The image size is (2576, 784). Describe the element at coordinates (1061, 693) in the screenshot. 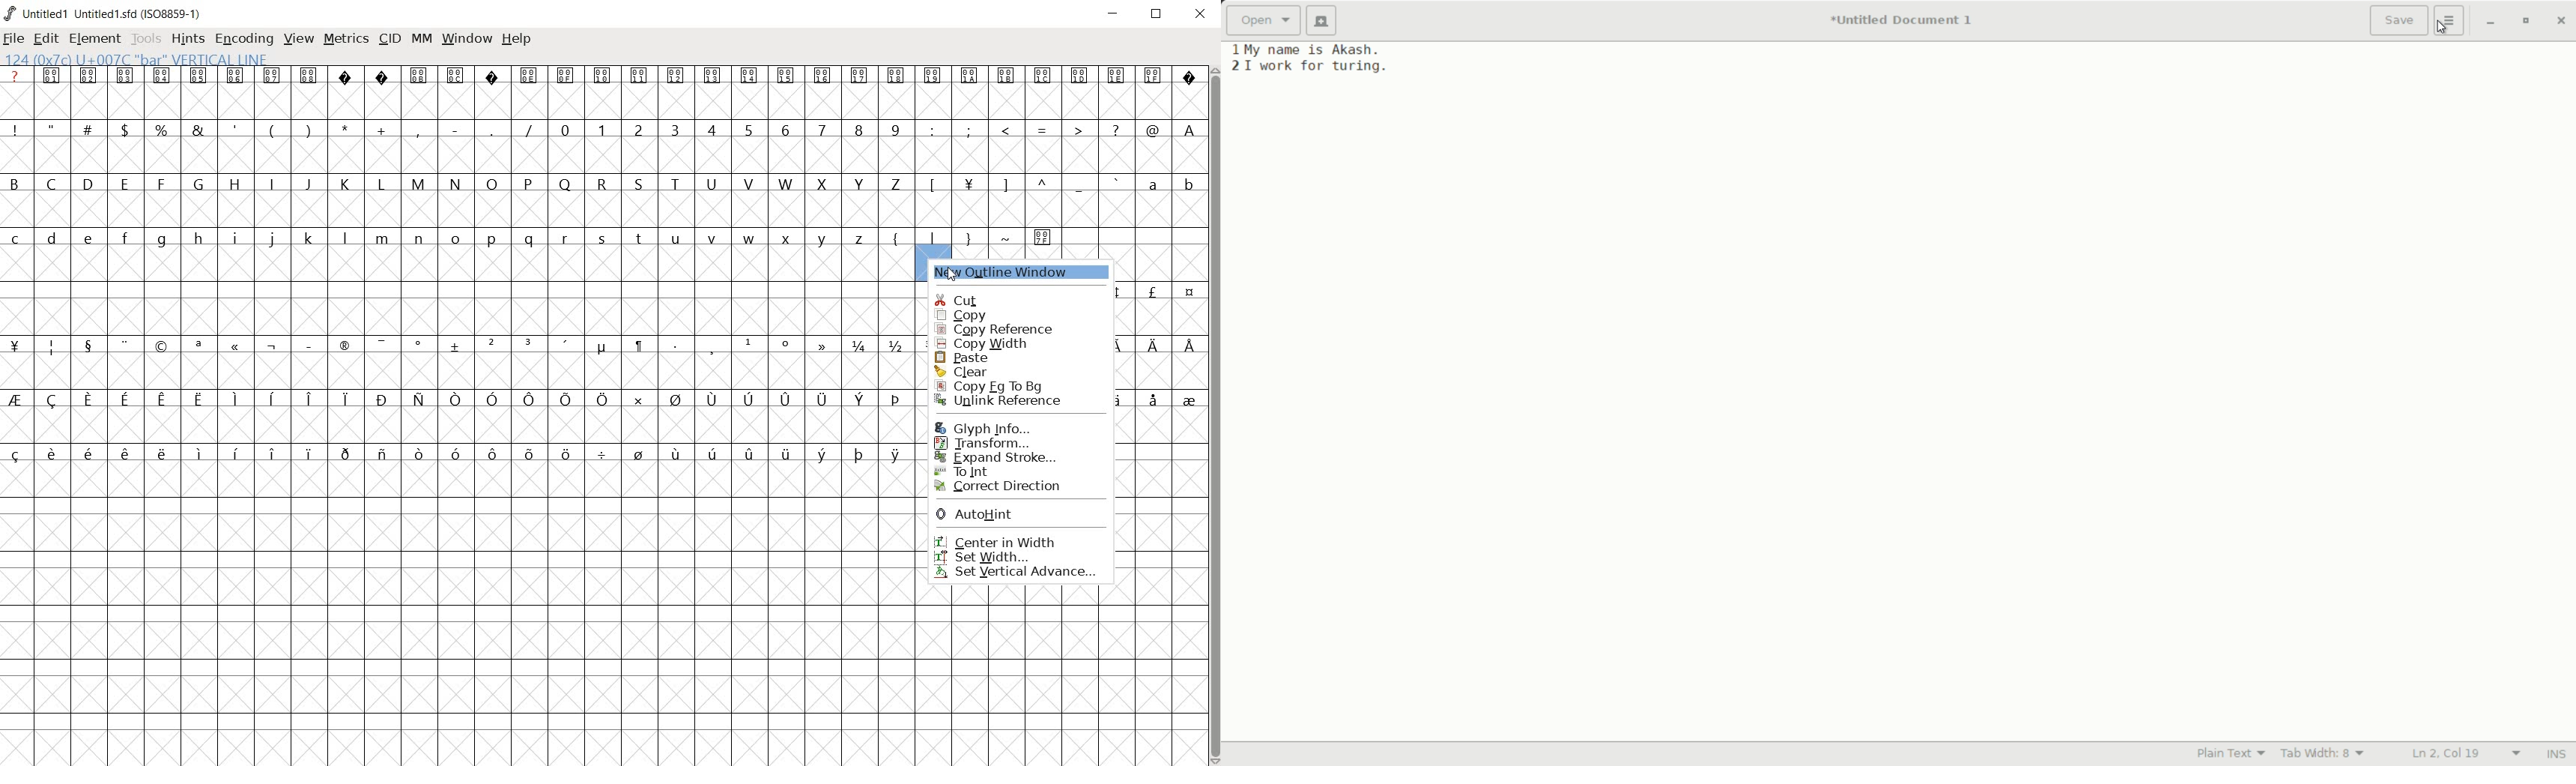

I see `empty cells` at that location.